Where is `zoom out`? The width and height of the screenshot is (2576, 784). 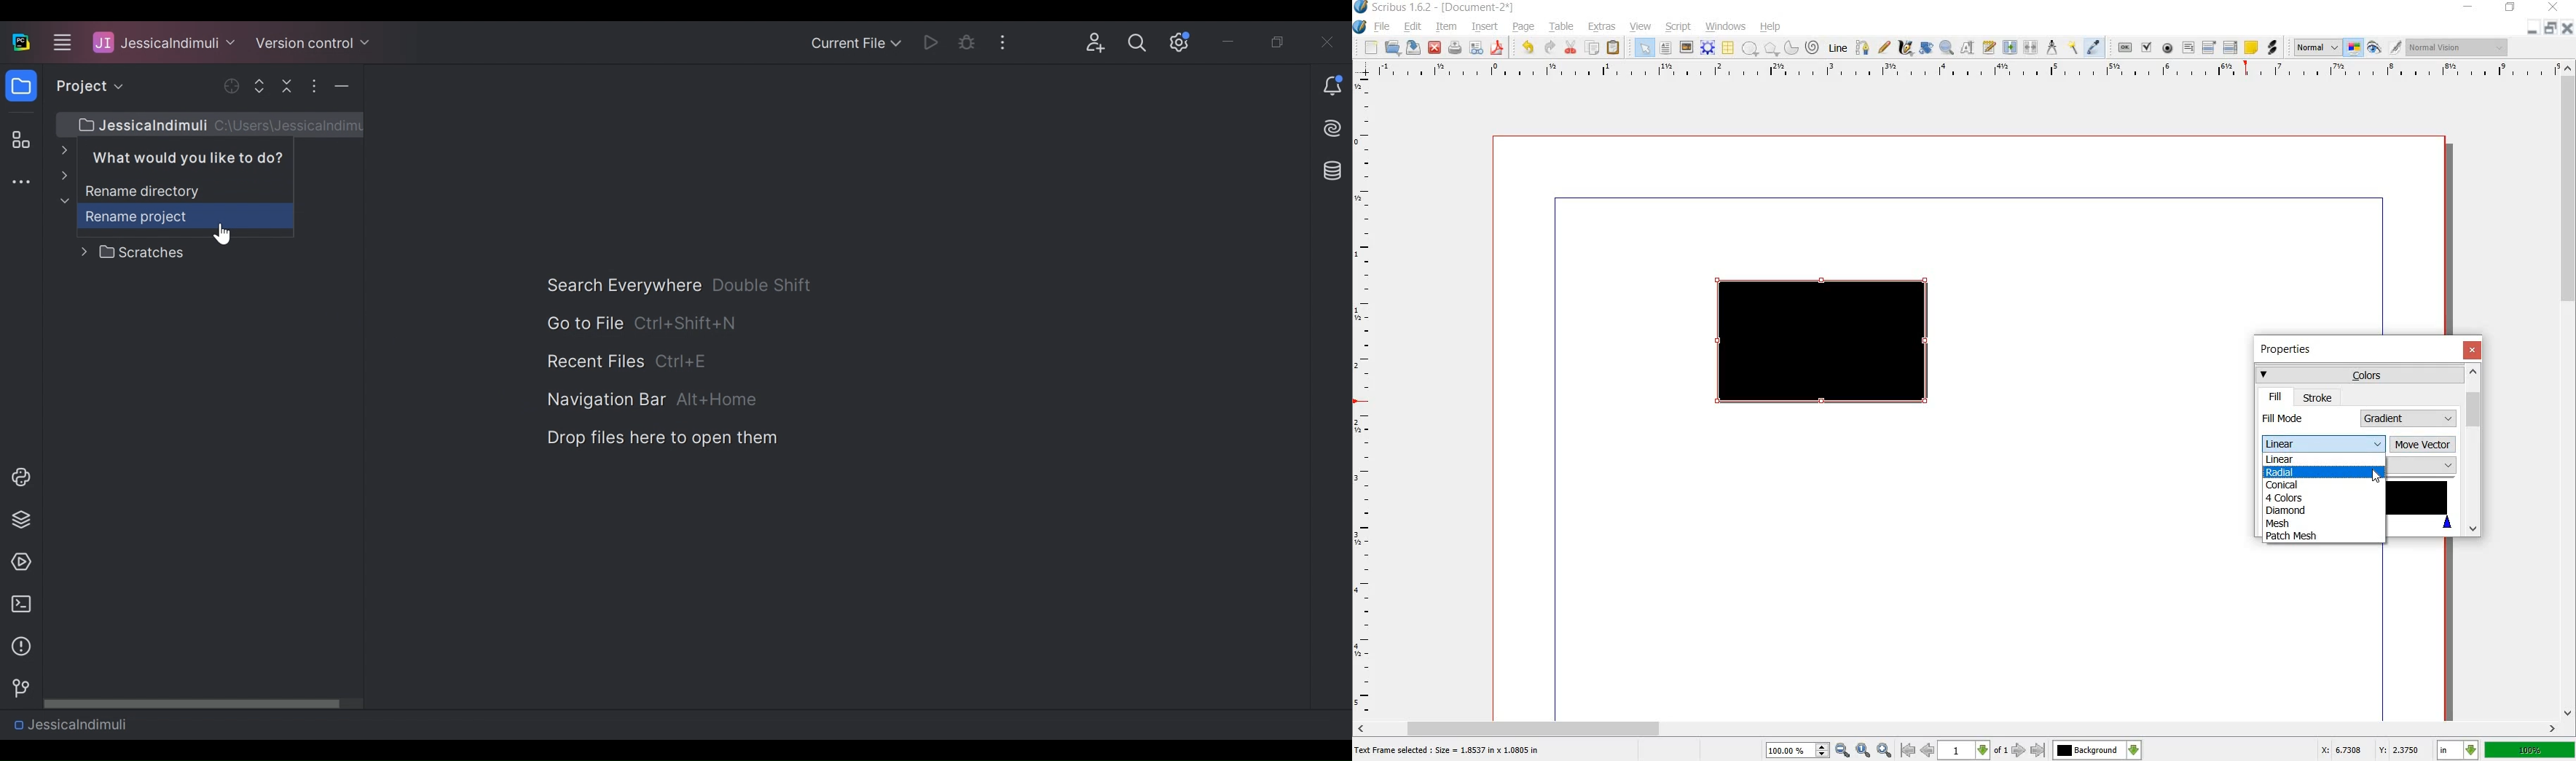
zoom out is located at coordinates (1842, 751).